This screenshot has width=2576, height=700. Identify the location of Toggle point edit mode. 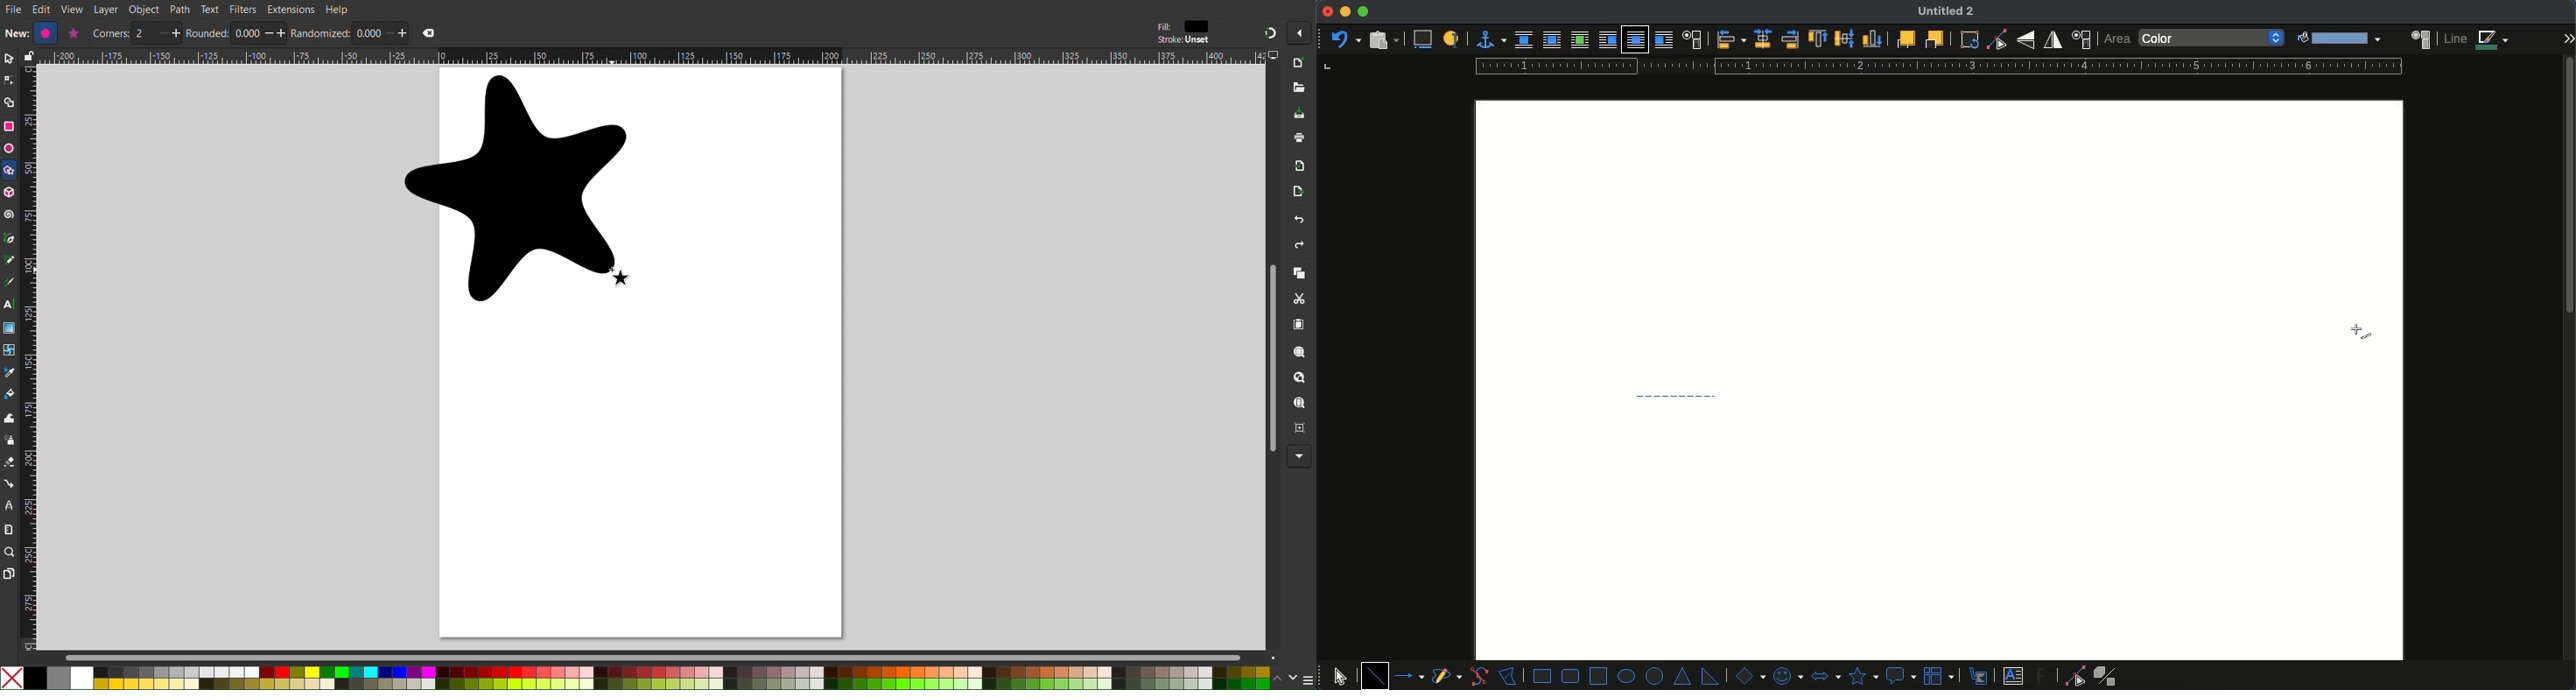
(1997, 40).